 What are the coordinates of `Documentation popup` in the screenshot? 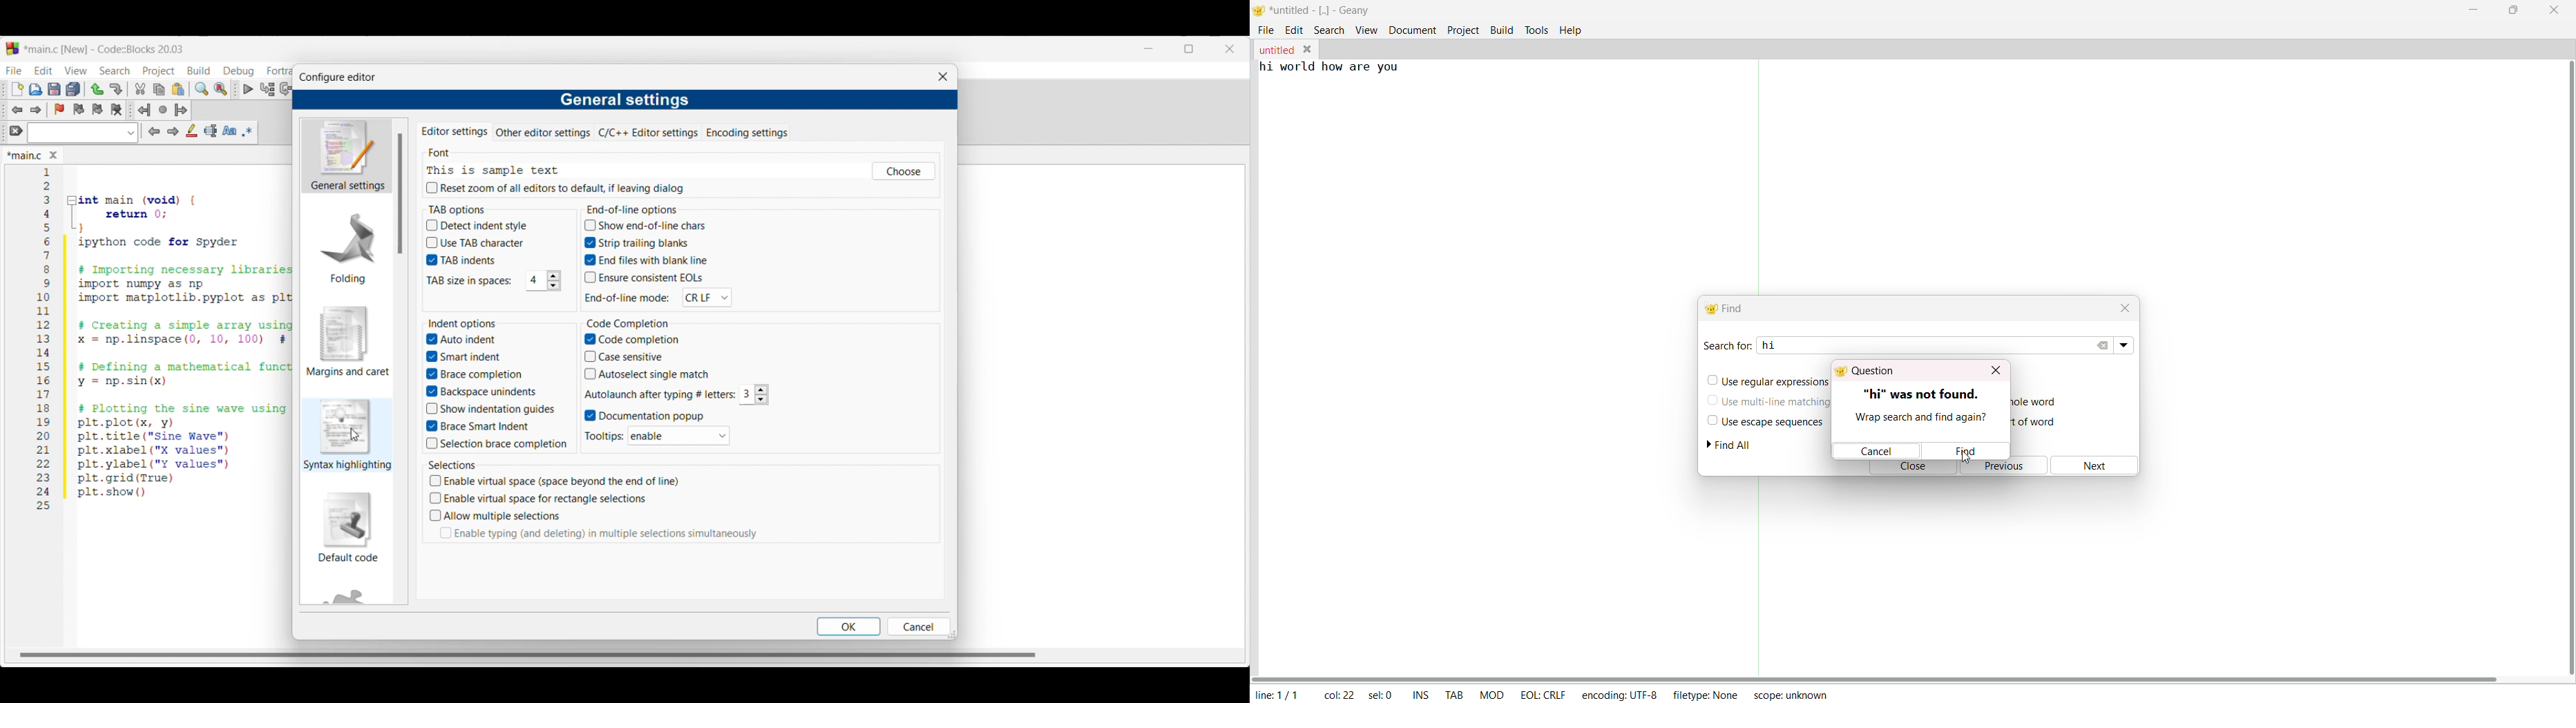 It's located at (656, 415).